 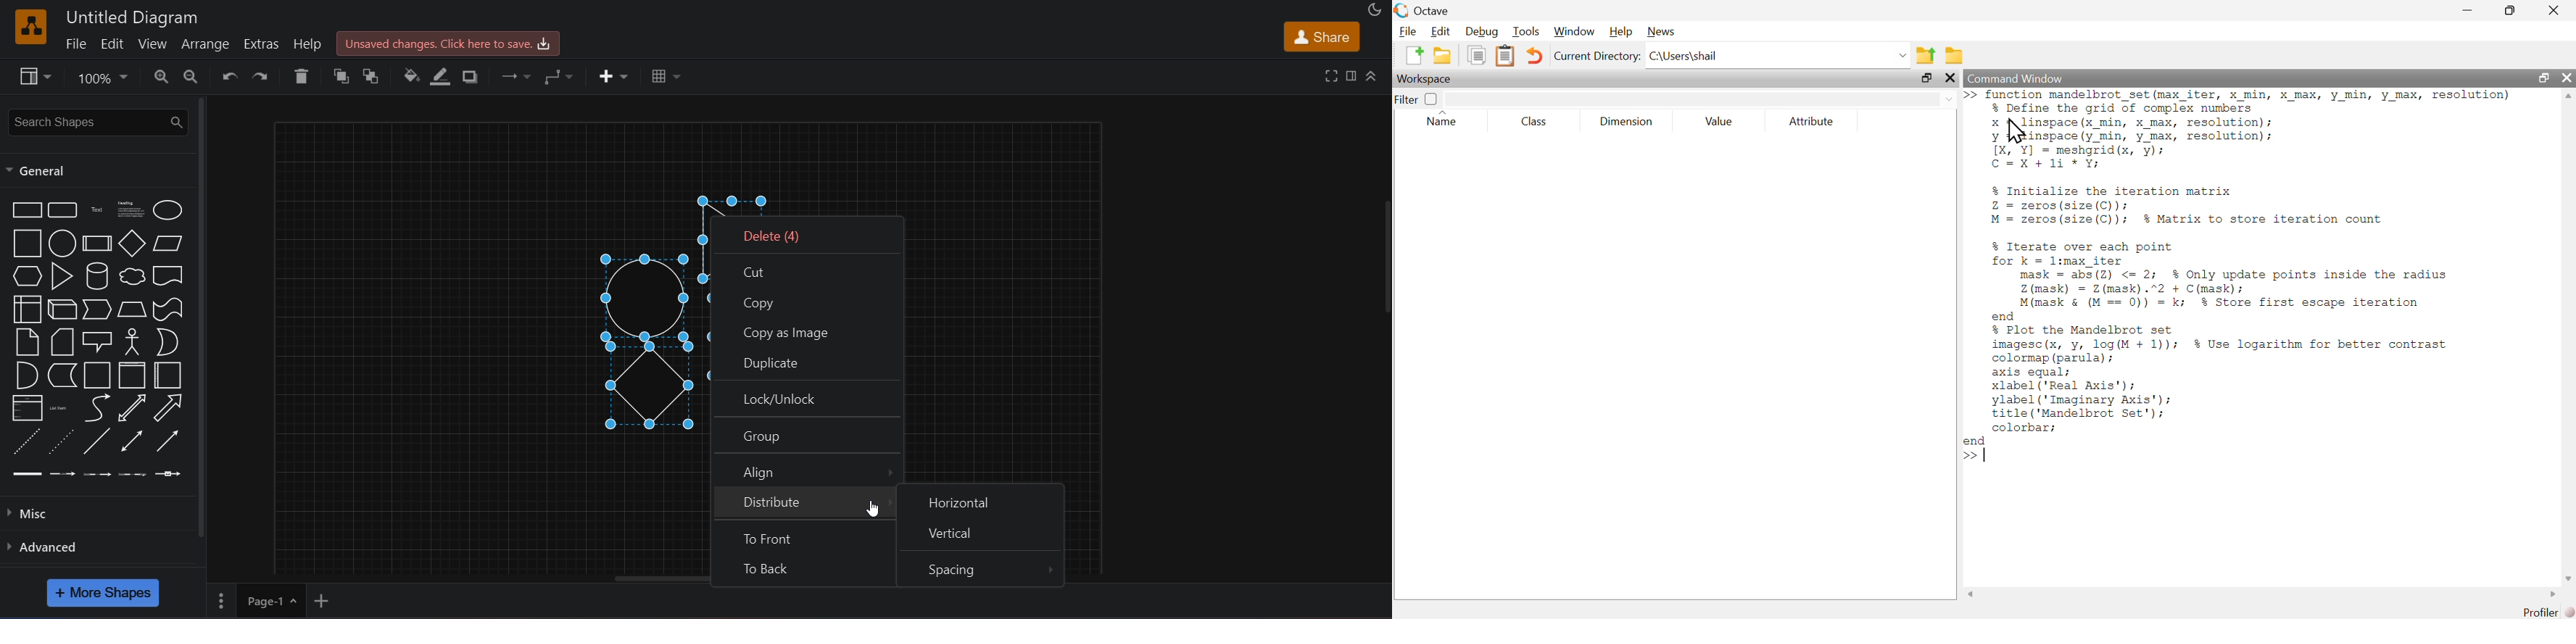 I want to click on Scrollbar right, so click(x=2550, y=594).